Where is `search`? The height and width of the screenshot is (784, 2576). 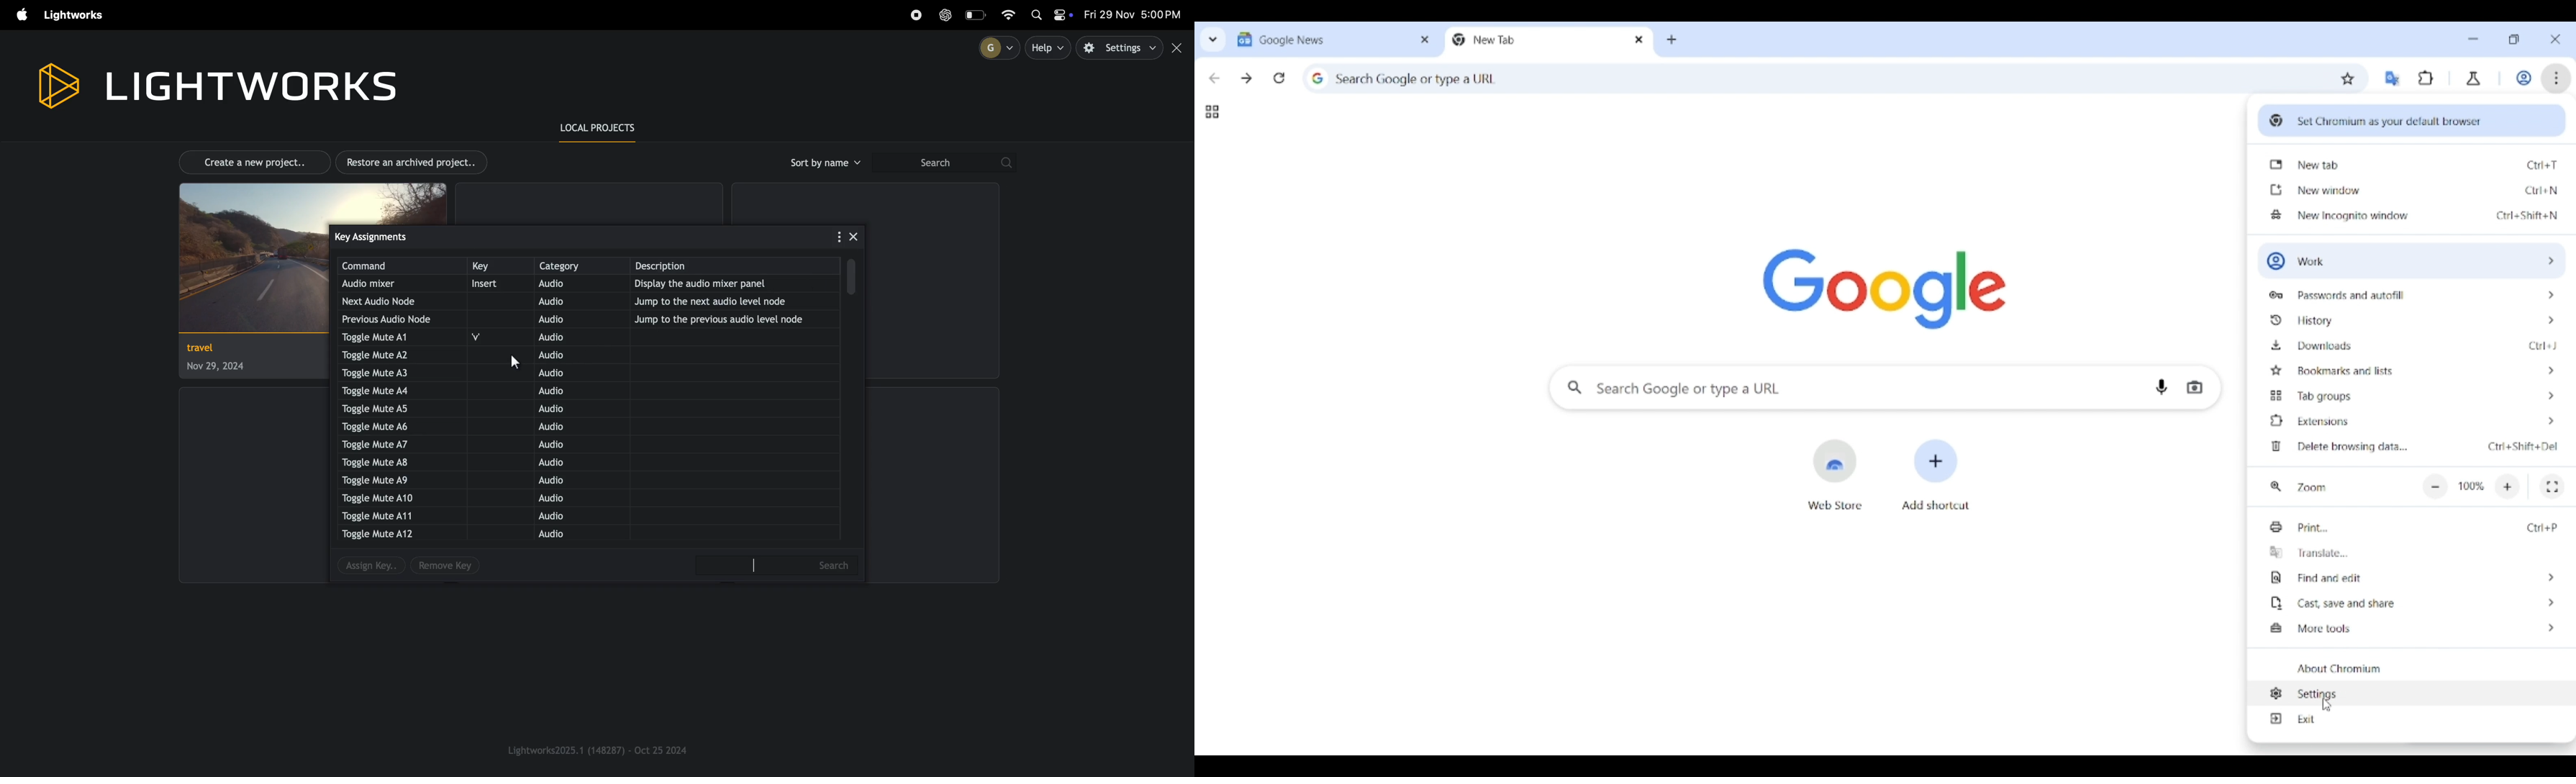 search is located at coordinates (943, 163).